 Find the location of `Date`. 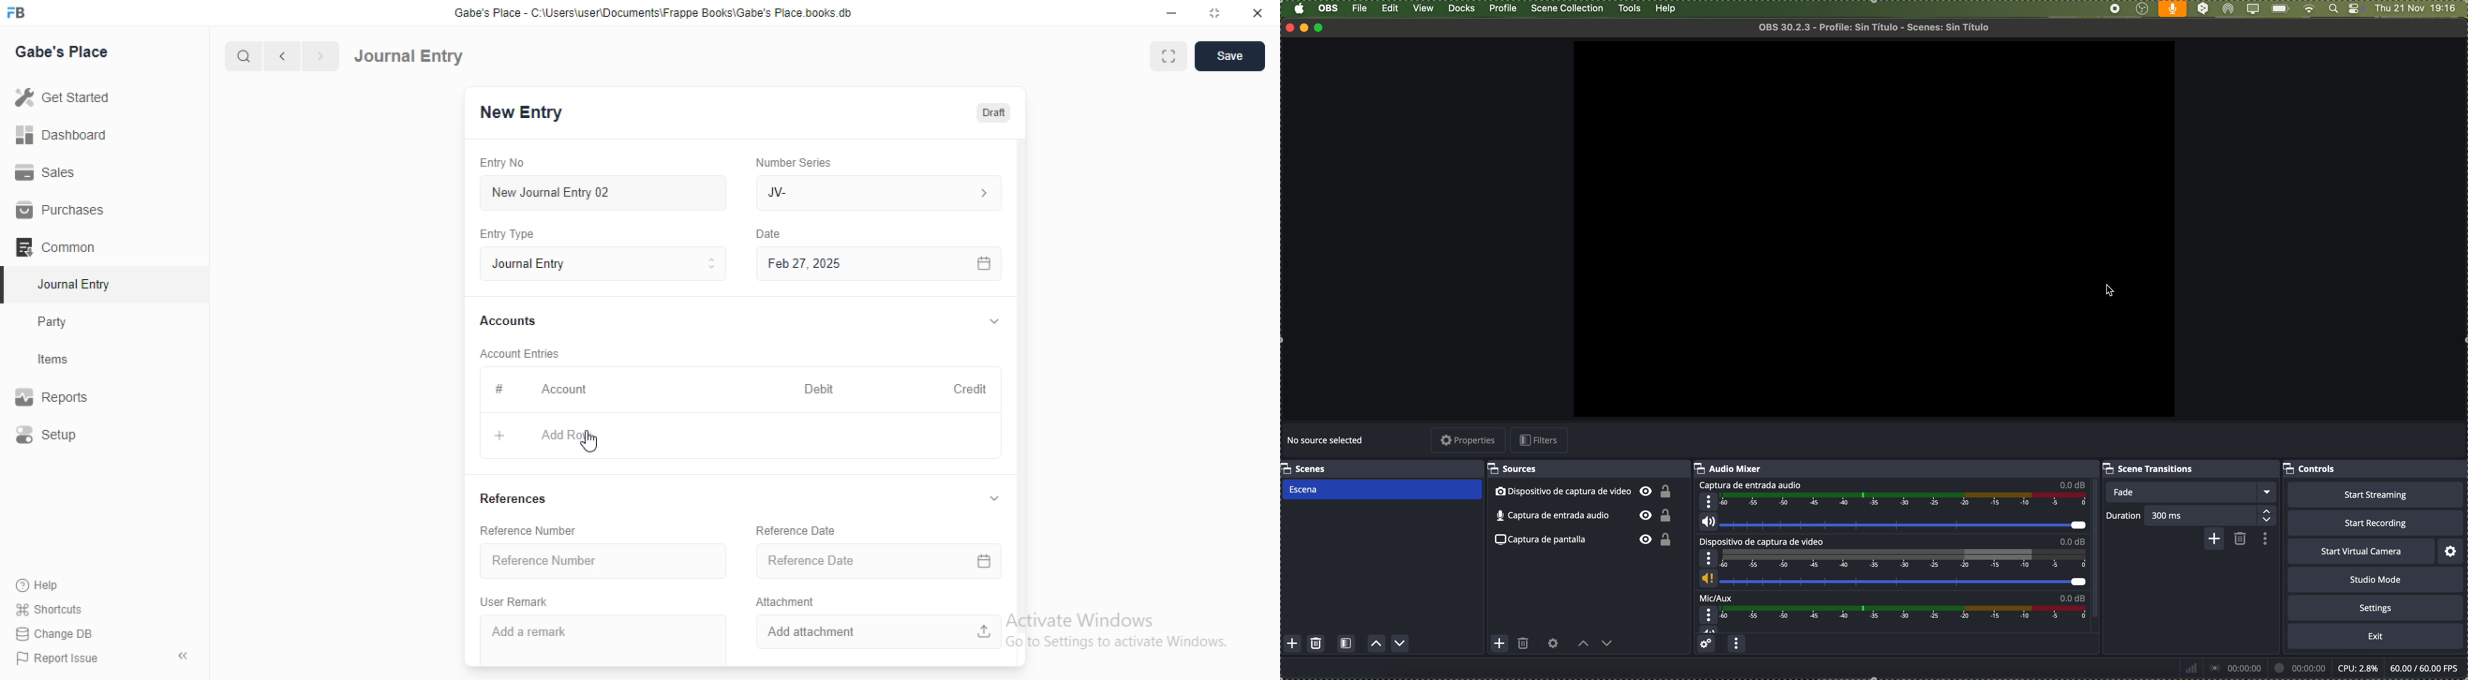

Date is located at coordinates (772, 232).